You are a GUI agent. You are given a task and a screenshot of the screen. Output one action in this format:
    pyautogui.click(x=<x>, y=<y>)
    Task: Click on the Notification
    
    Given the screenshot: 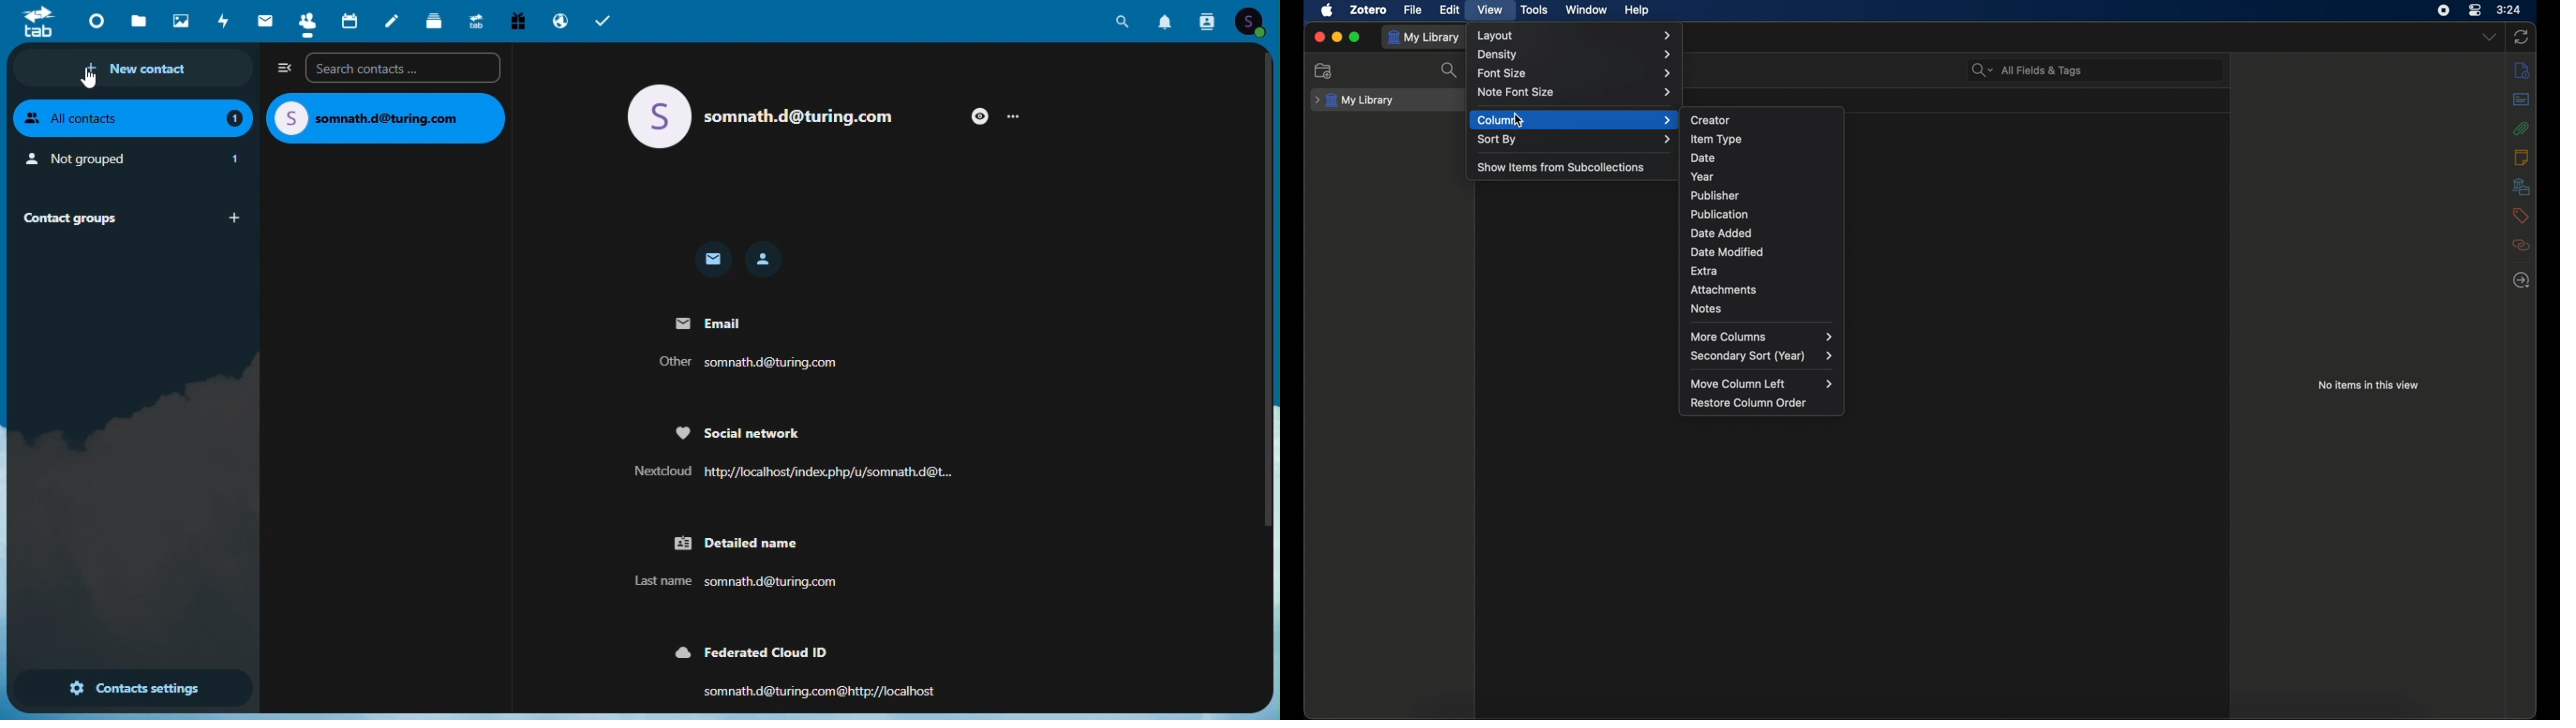 What is the action you would take?
    pyautogui.click(x=1166, y=24)
    